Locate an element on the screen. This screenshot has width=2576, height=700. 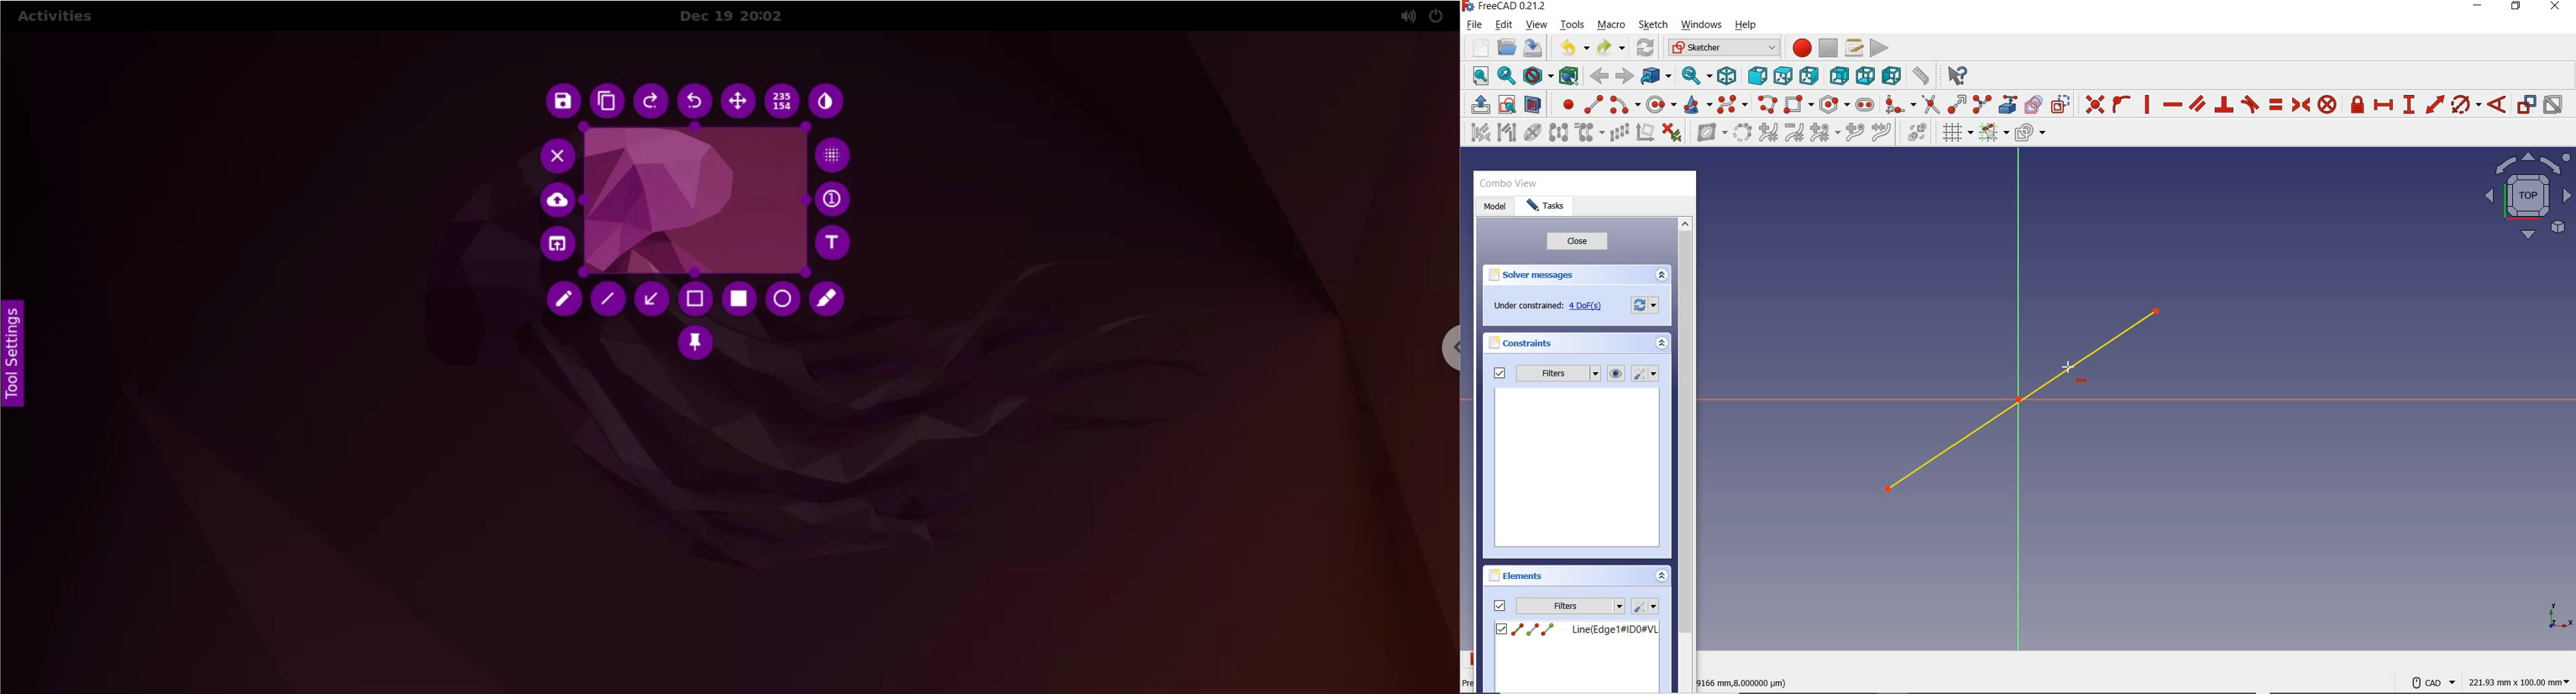
CREATE CARBON COPY is located at coordinates (2034, 103).